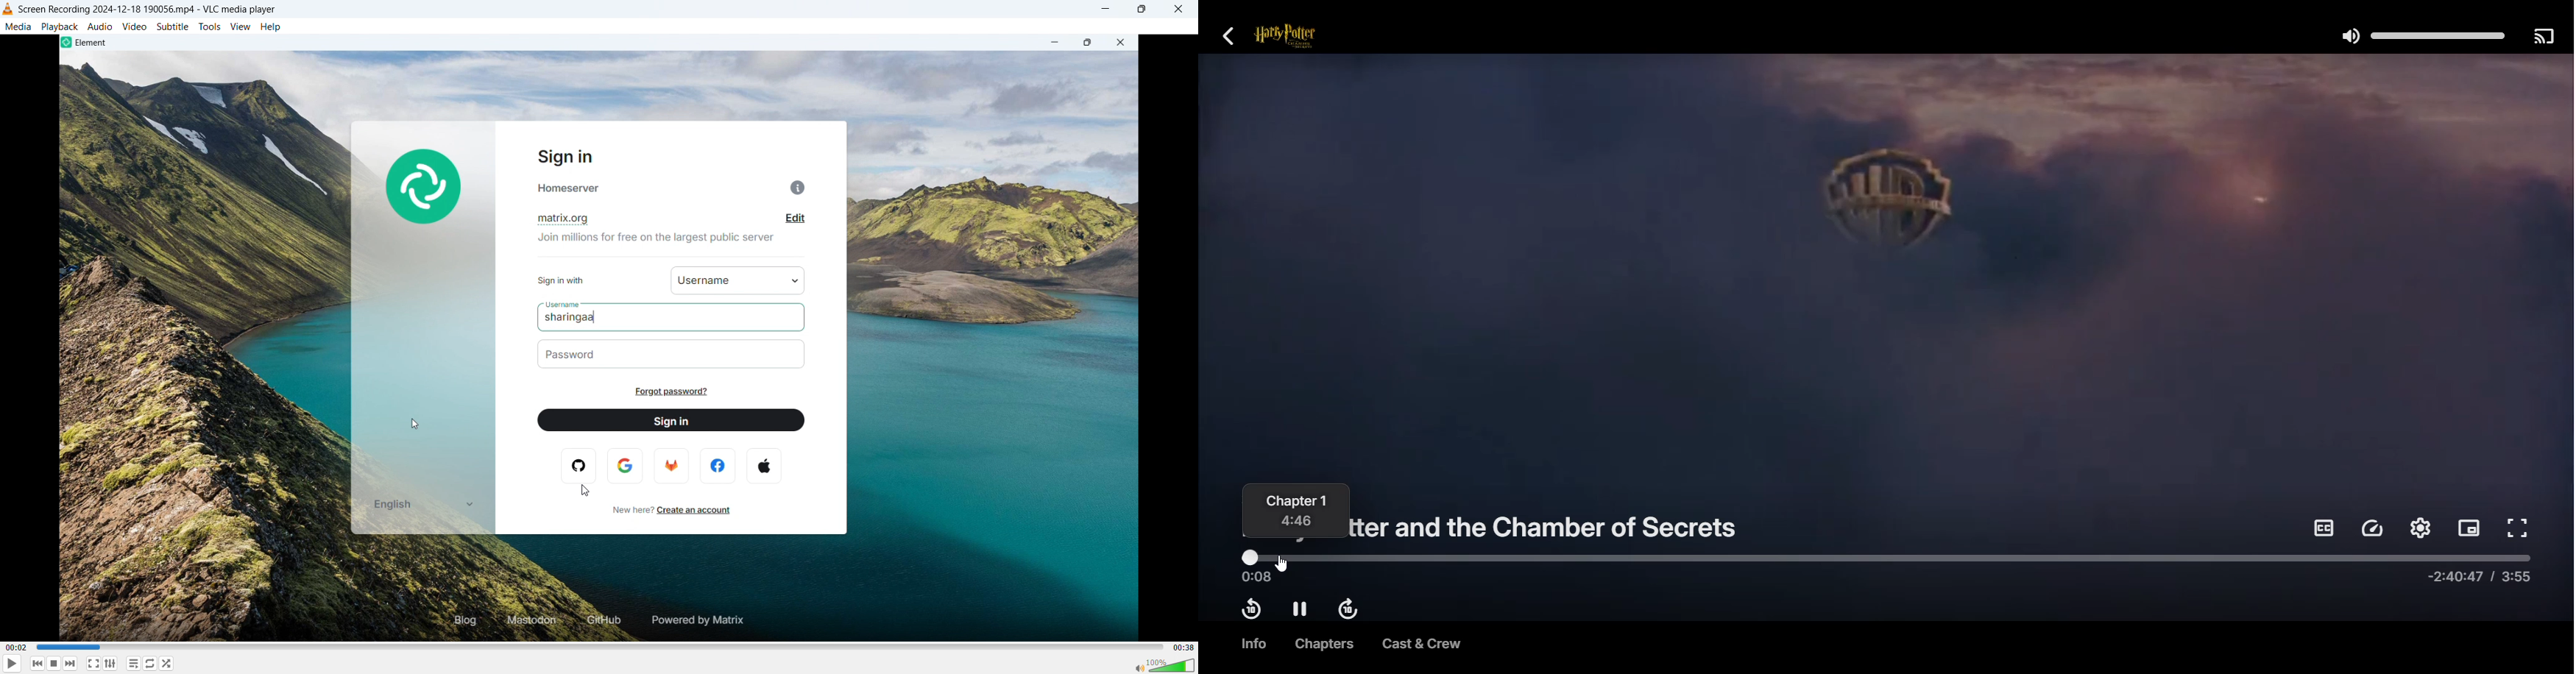  What do you see at coordinates (2323, 528) in the screenshot?
I see `Subtitles` at bounding box center [2323, 528].